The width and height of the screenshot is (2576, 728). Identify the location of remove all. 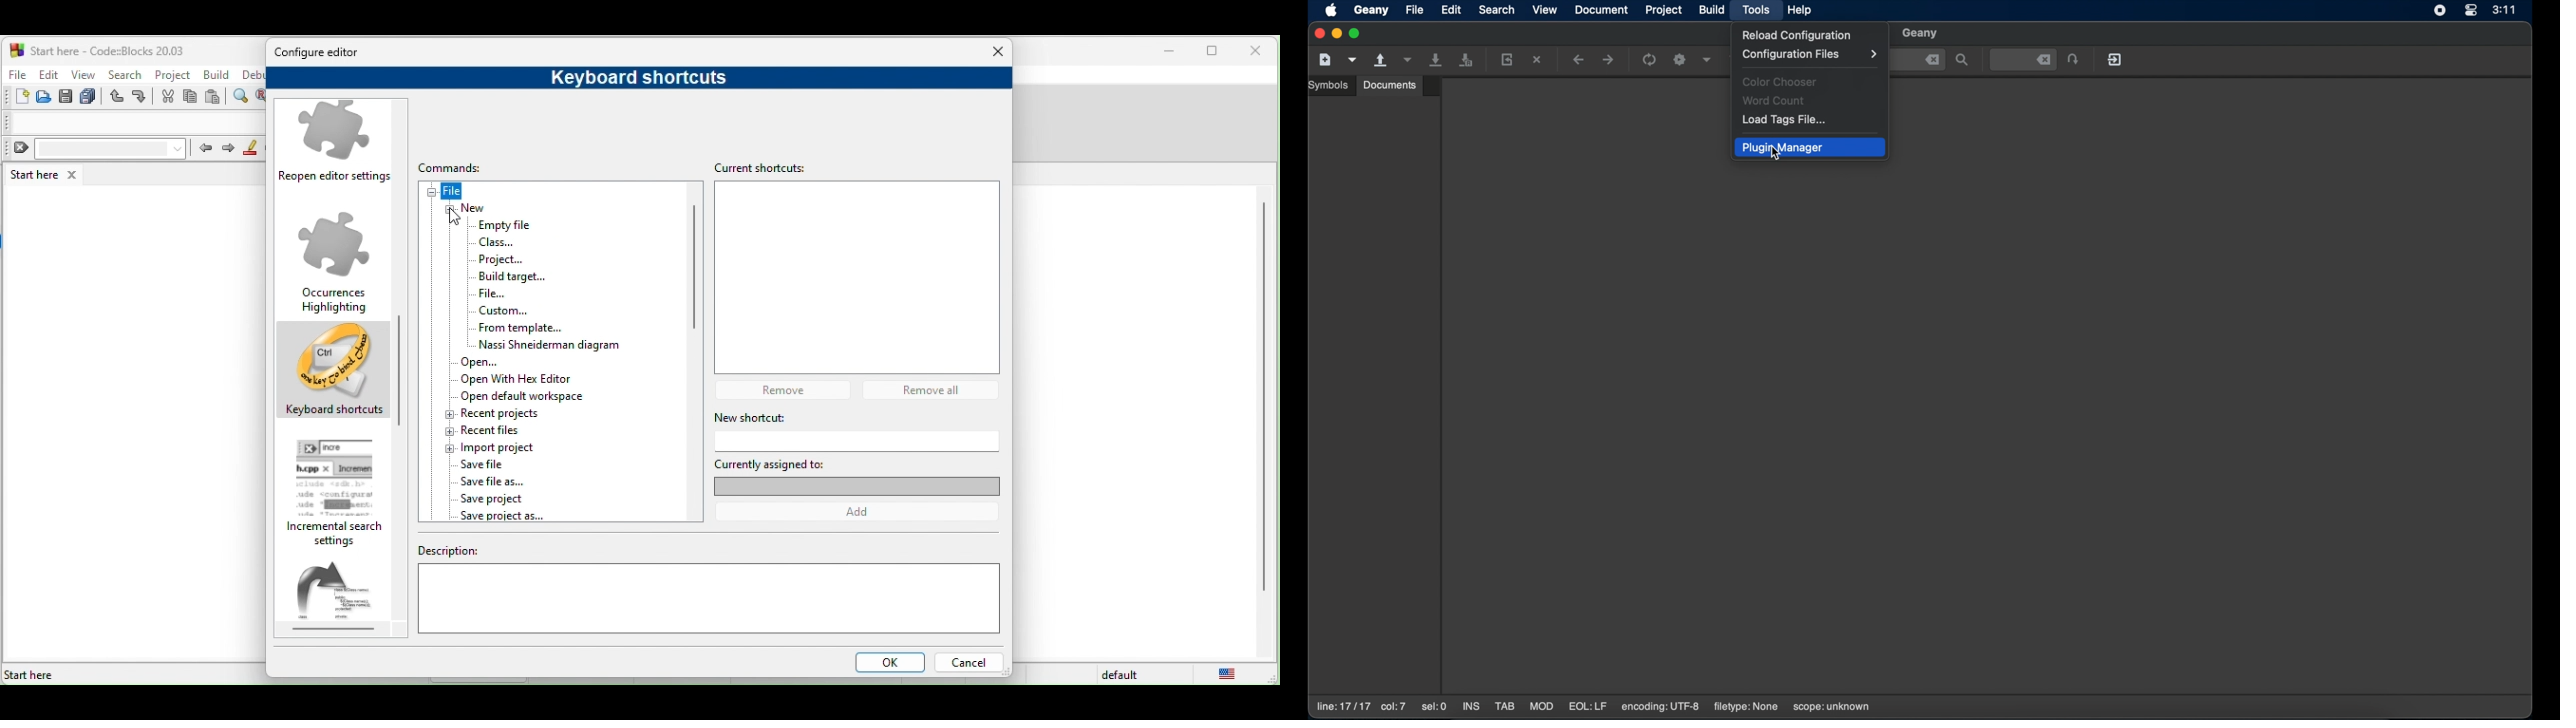
(936, 390).